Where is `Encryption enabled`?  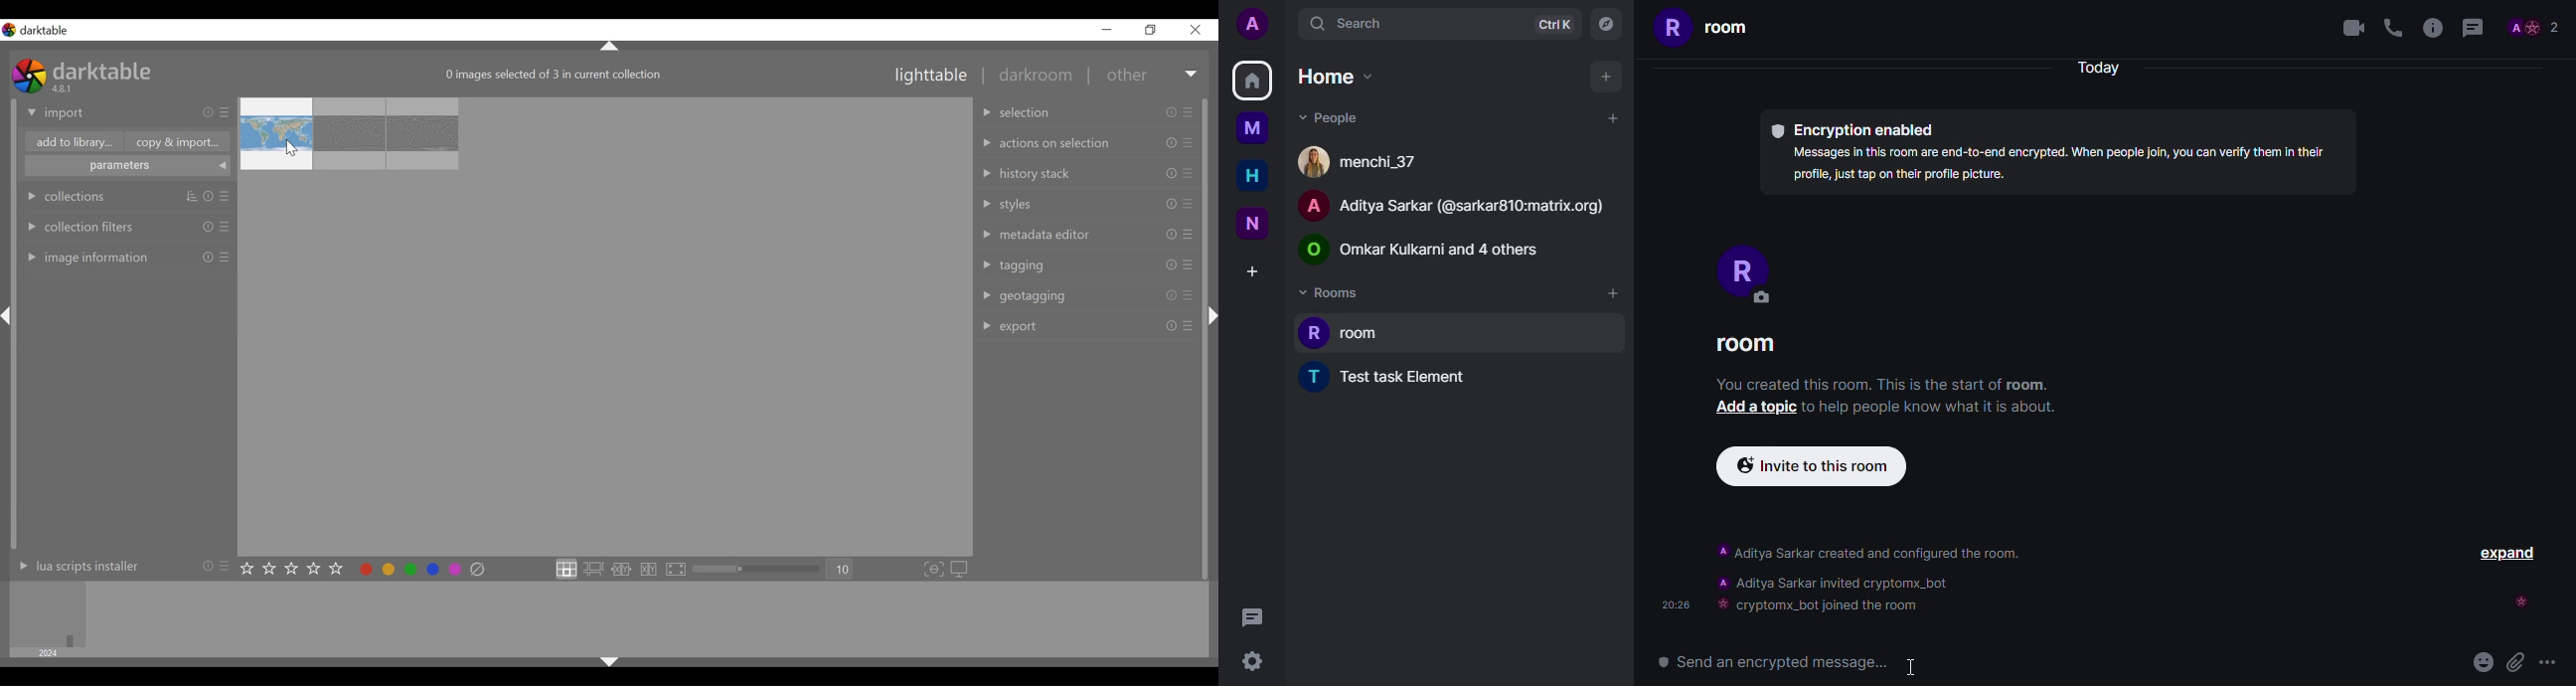 Encryption enabled is located at coordinates (1856, 126).